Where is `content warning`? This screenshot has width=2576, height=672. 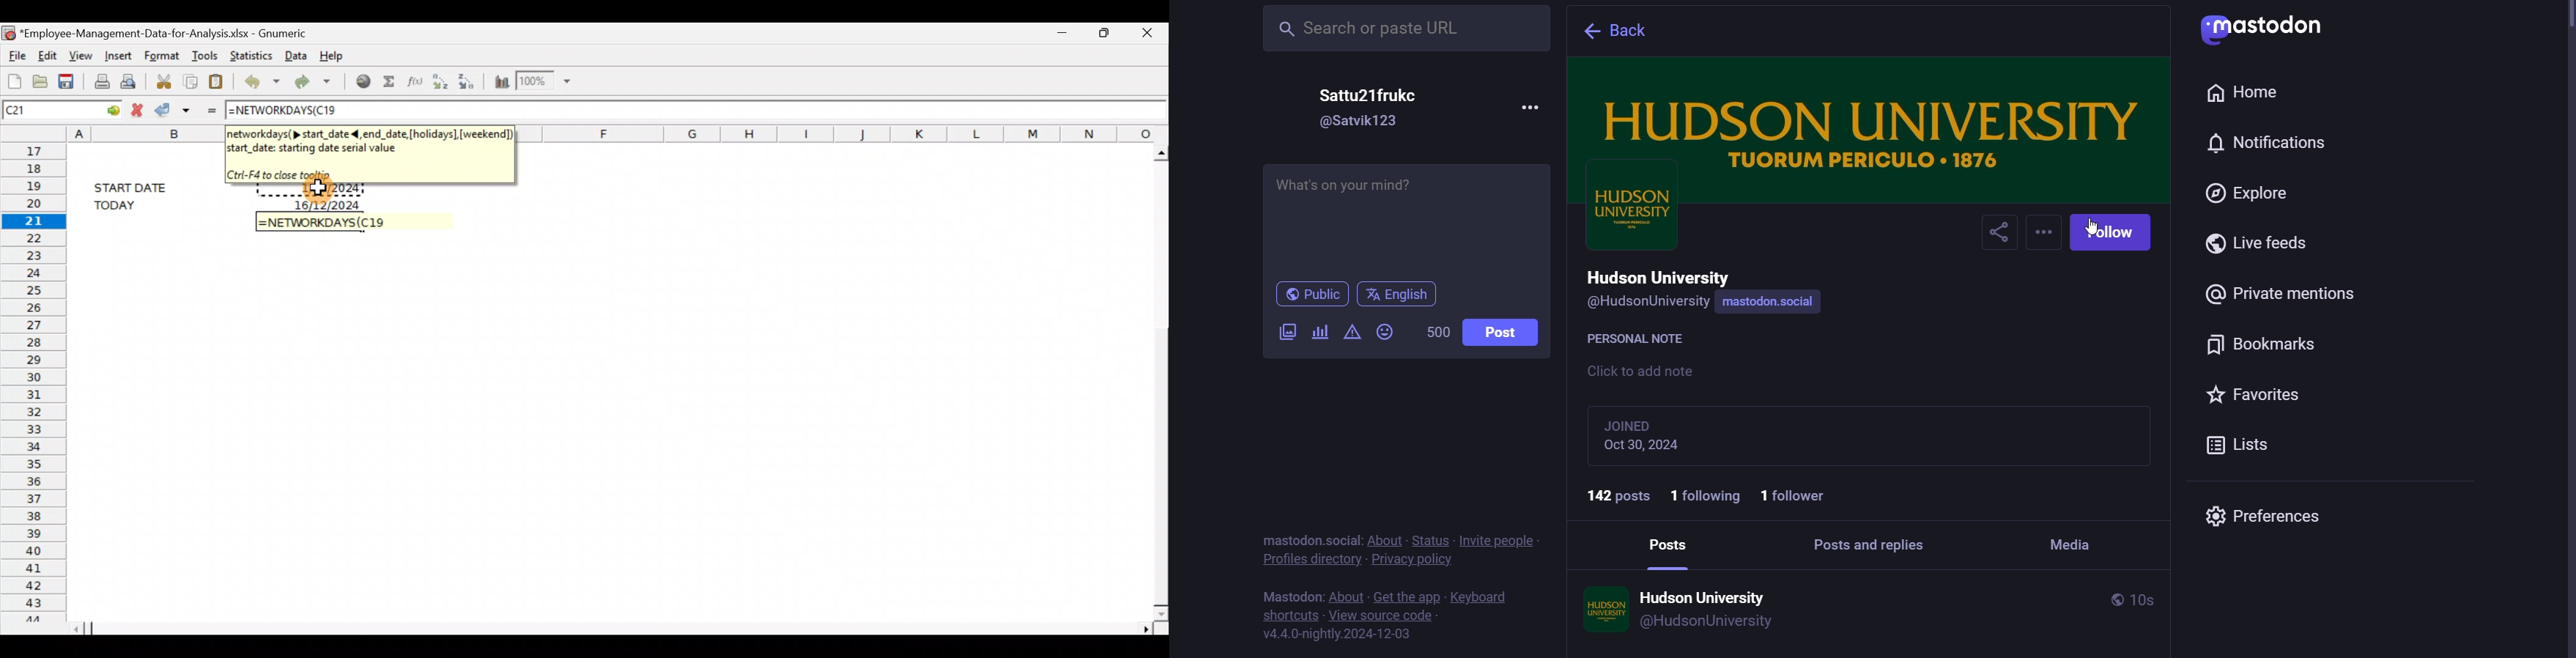 content warning is located at coordinates (1353, 334).